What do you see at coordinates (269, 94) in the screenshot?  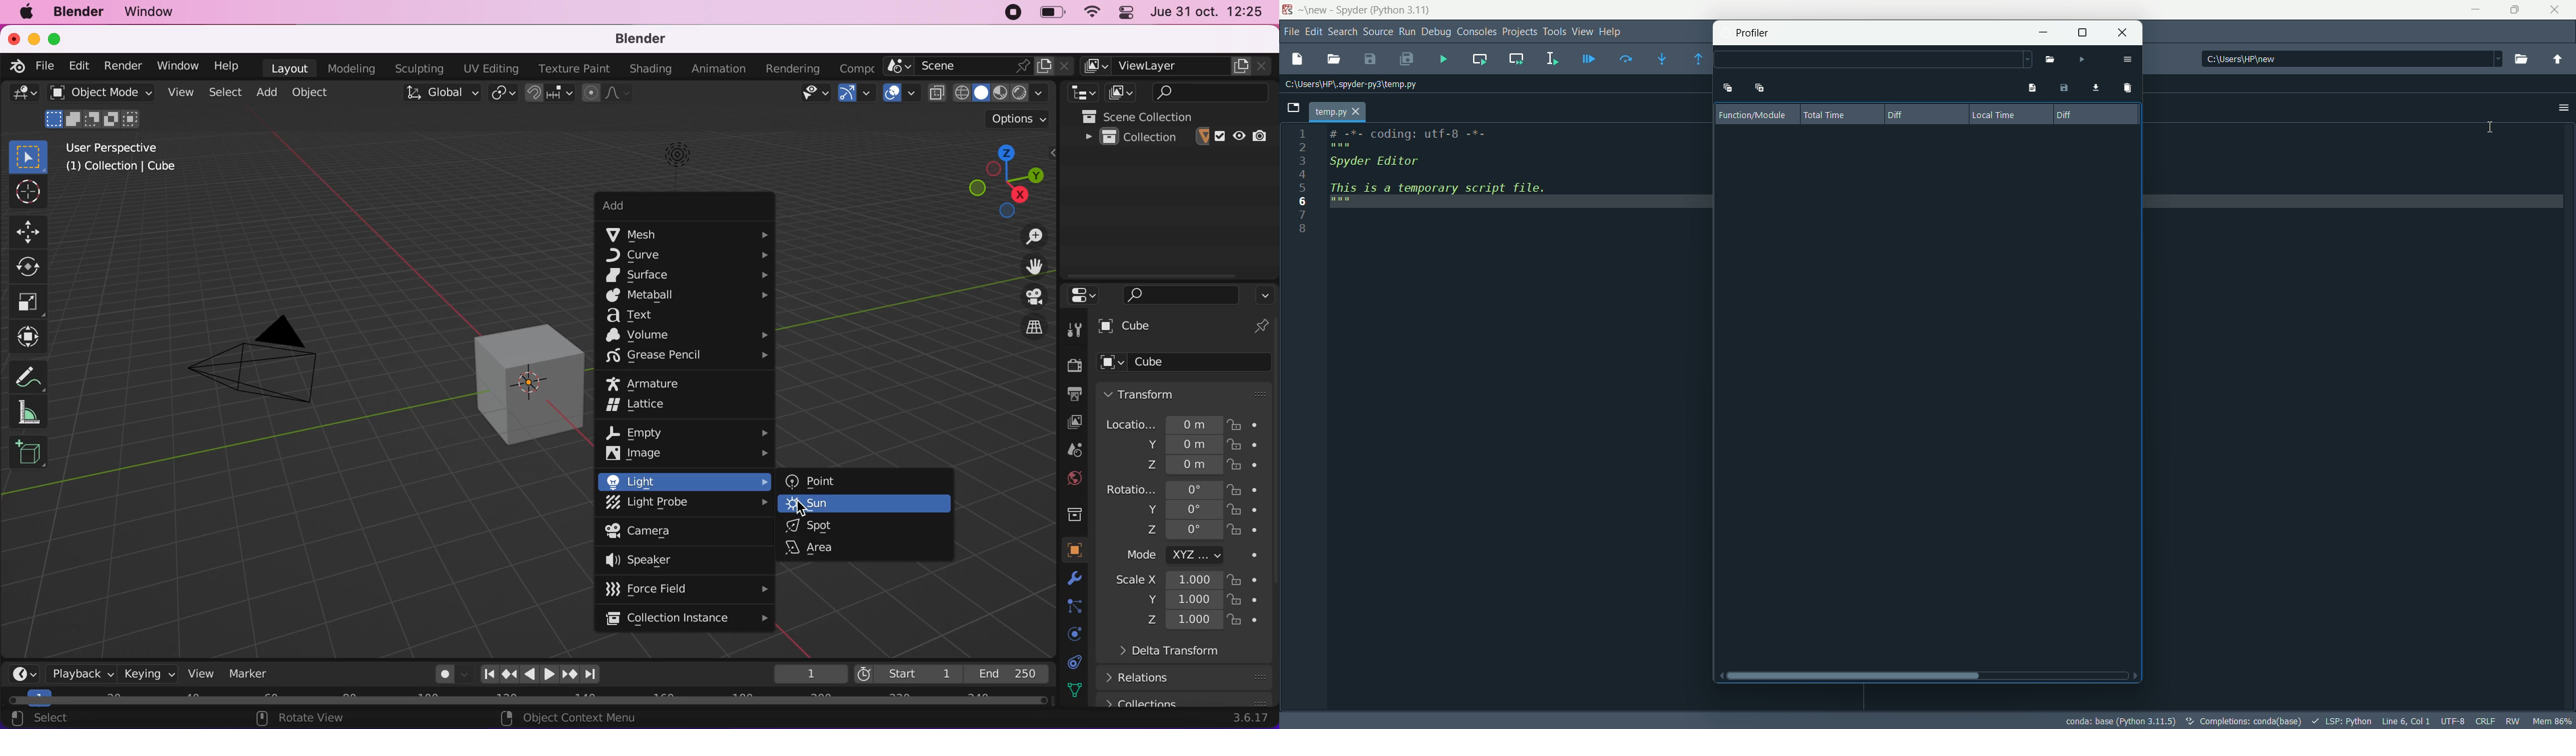 I see `add` at bounding box center [269, 94].